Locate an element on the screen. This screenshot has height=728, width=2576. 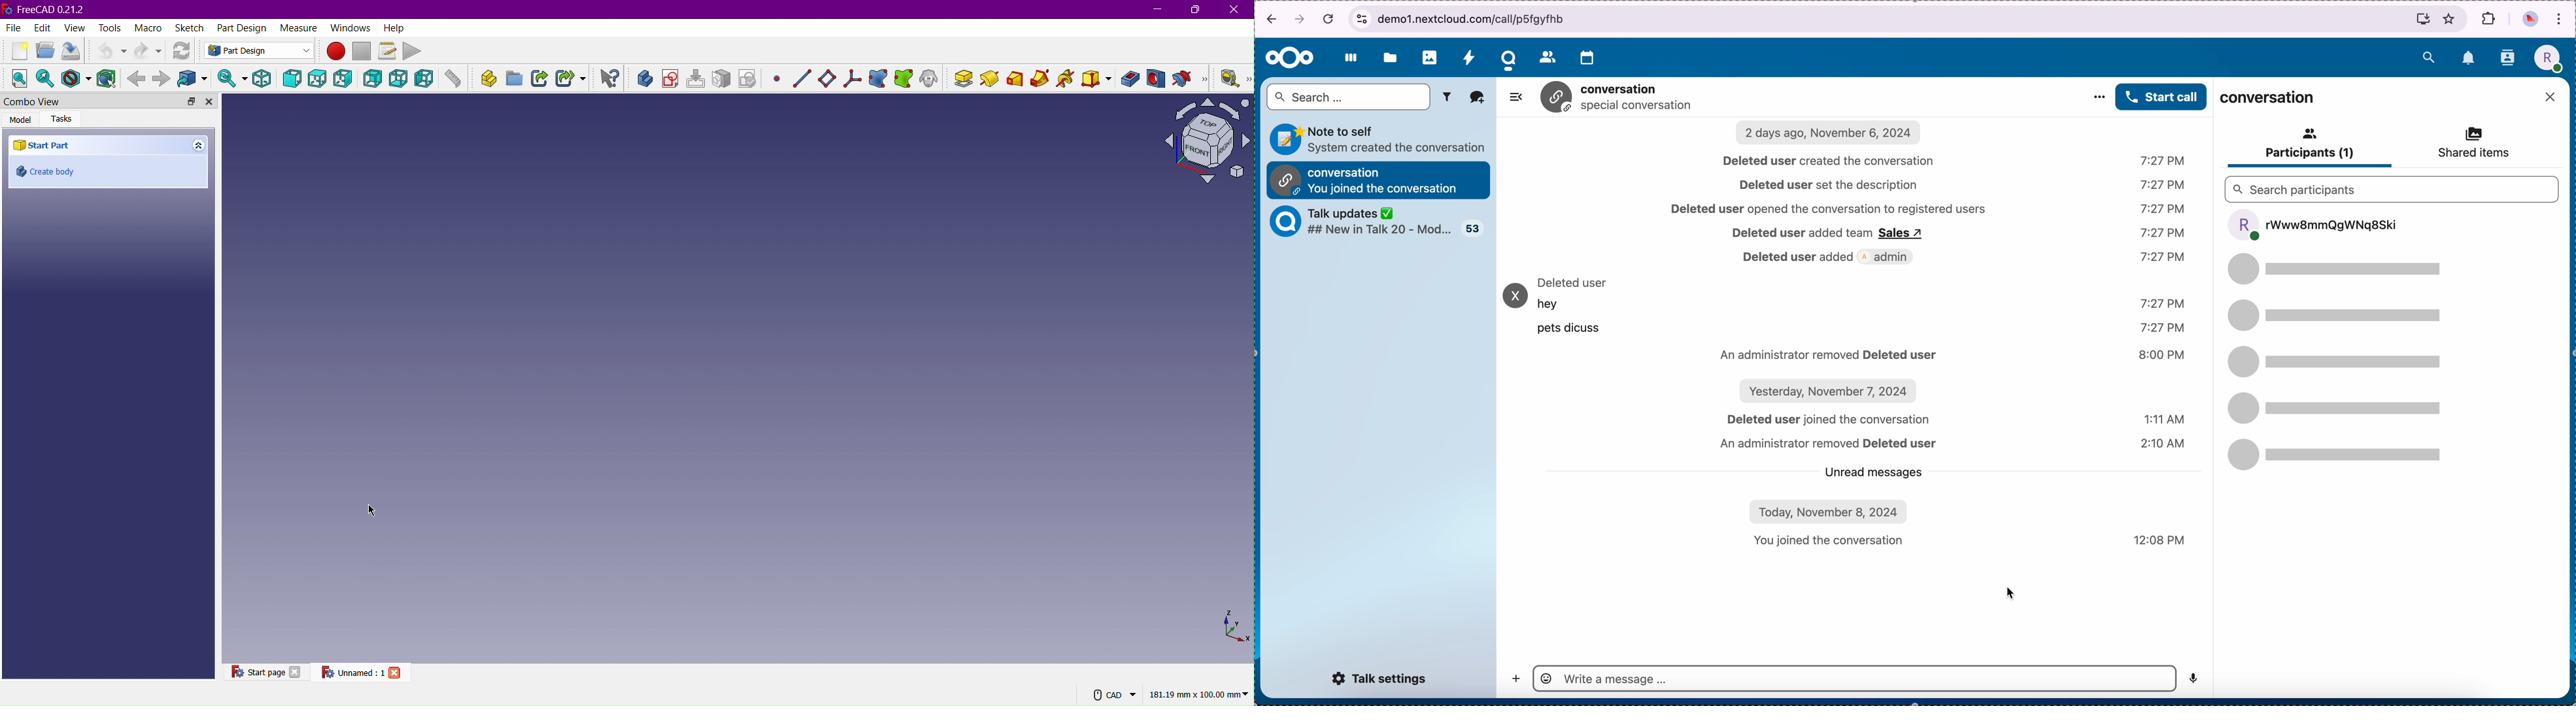
Validate sketch is located at coordinates (747, 80).